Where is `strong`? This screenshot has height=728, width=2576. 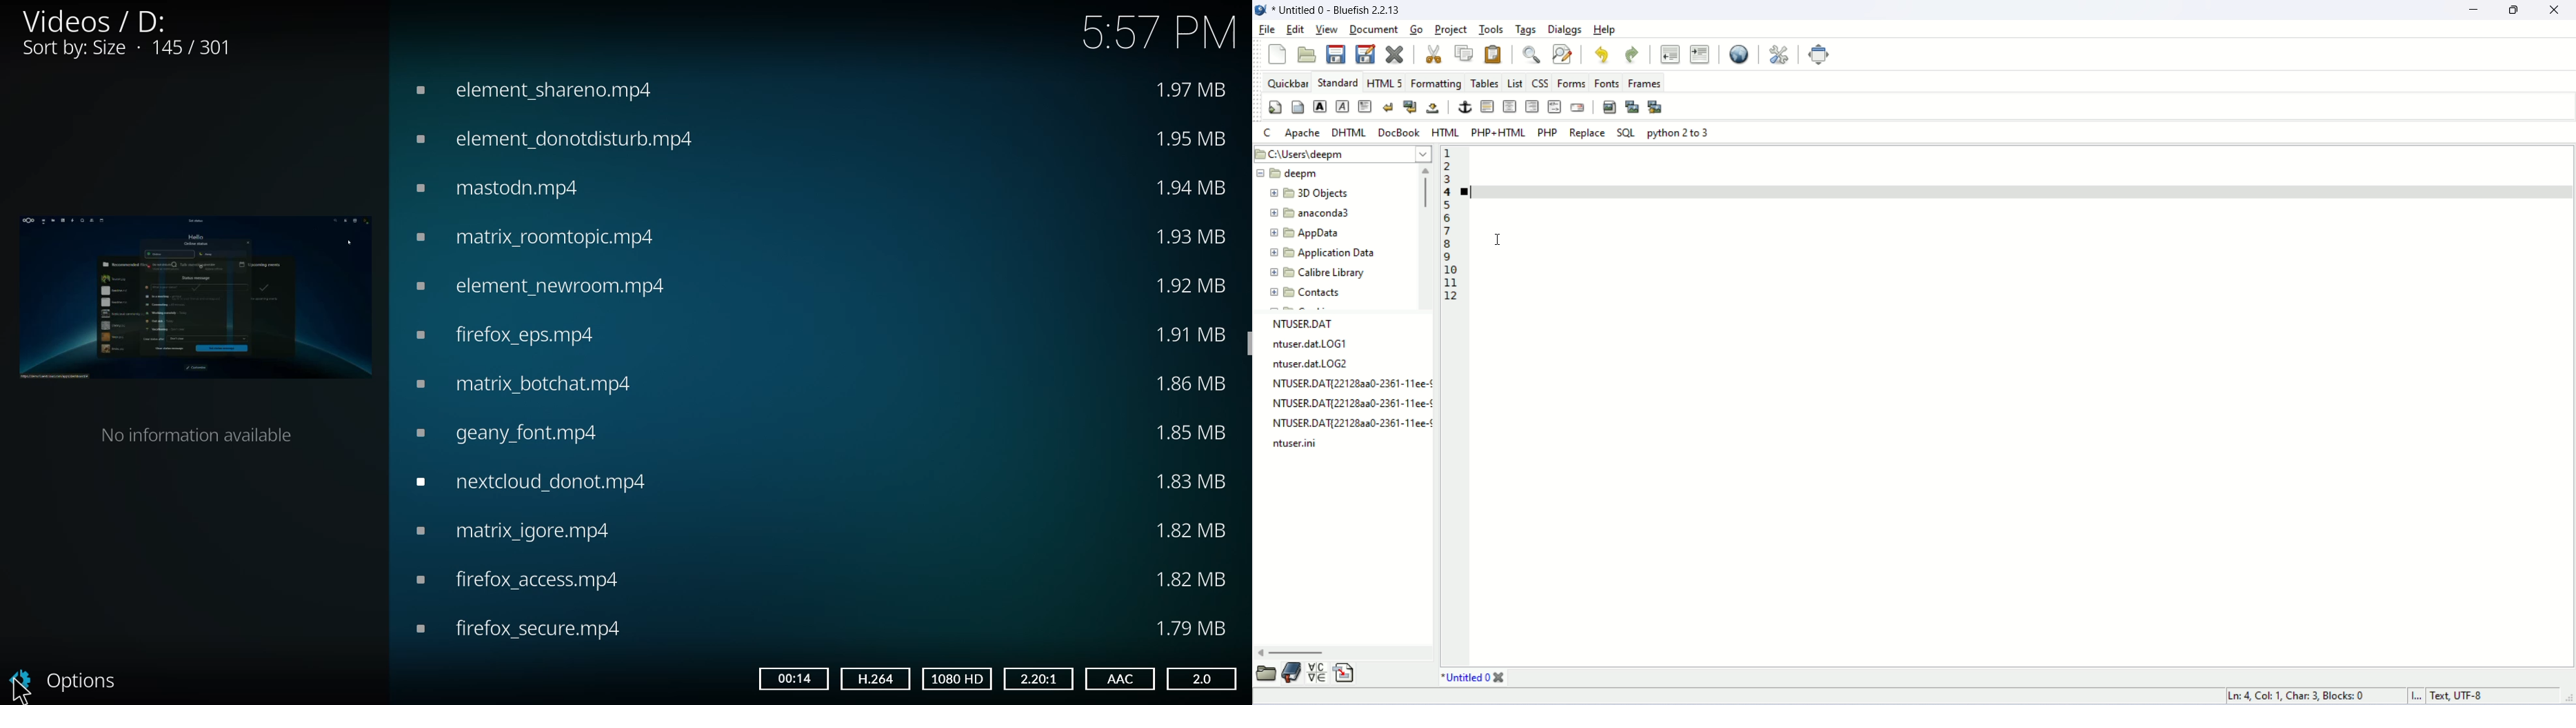
strong is located at coordinates (1319, 106).